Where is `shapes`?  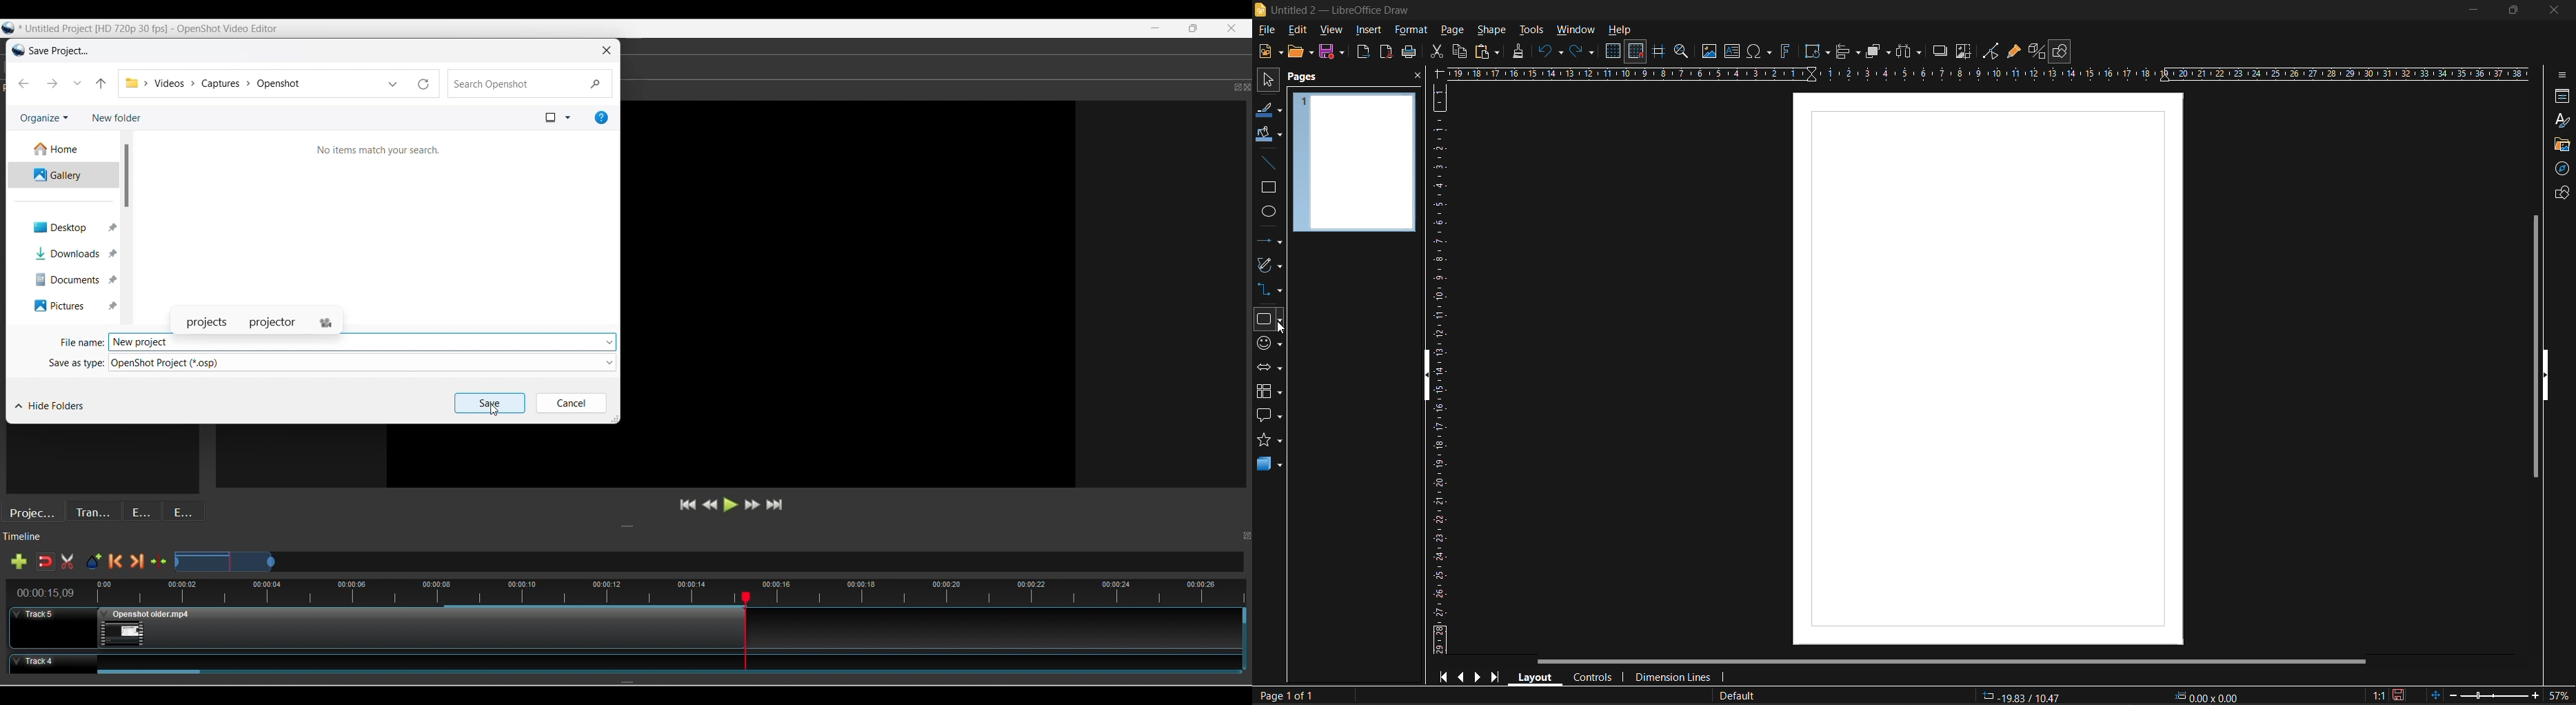 shapes is located at coordinates (2560, 192).